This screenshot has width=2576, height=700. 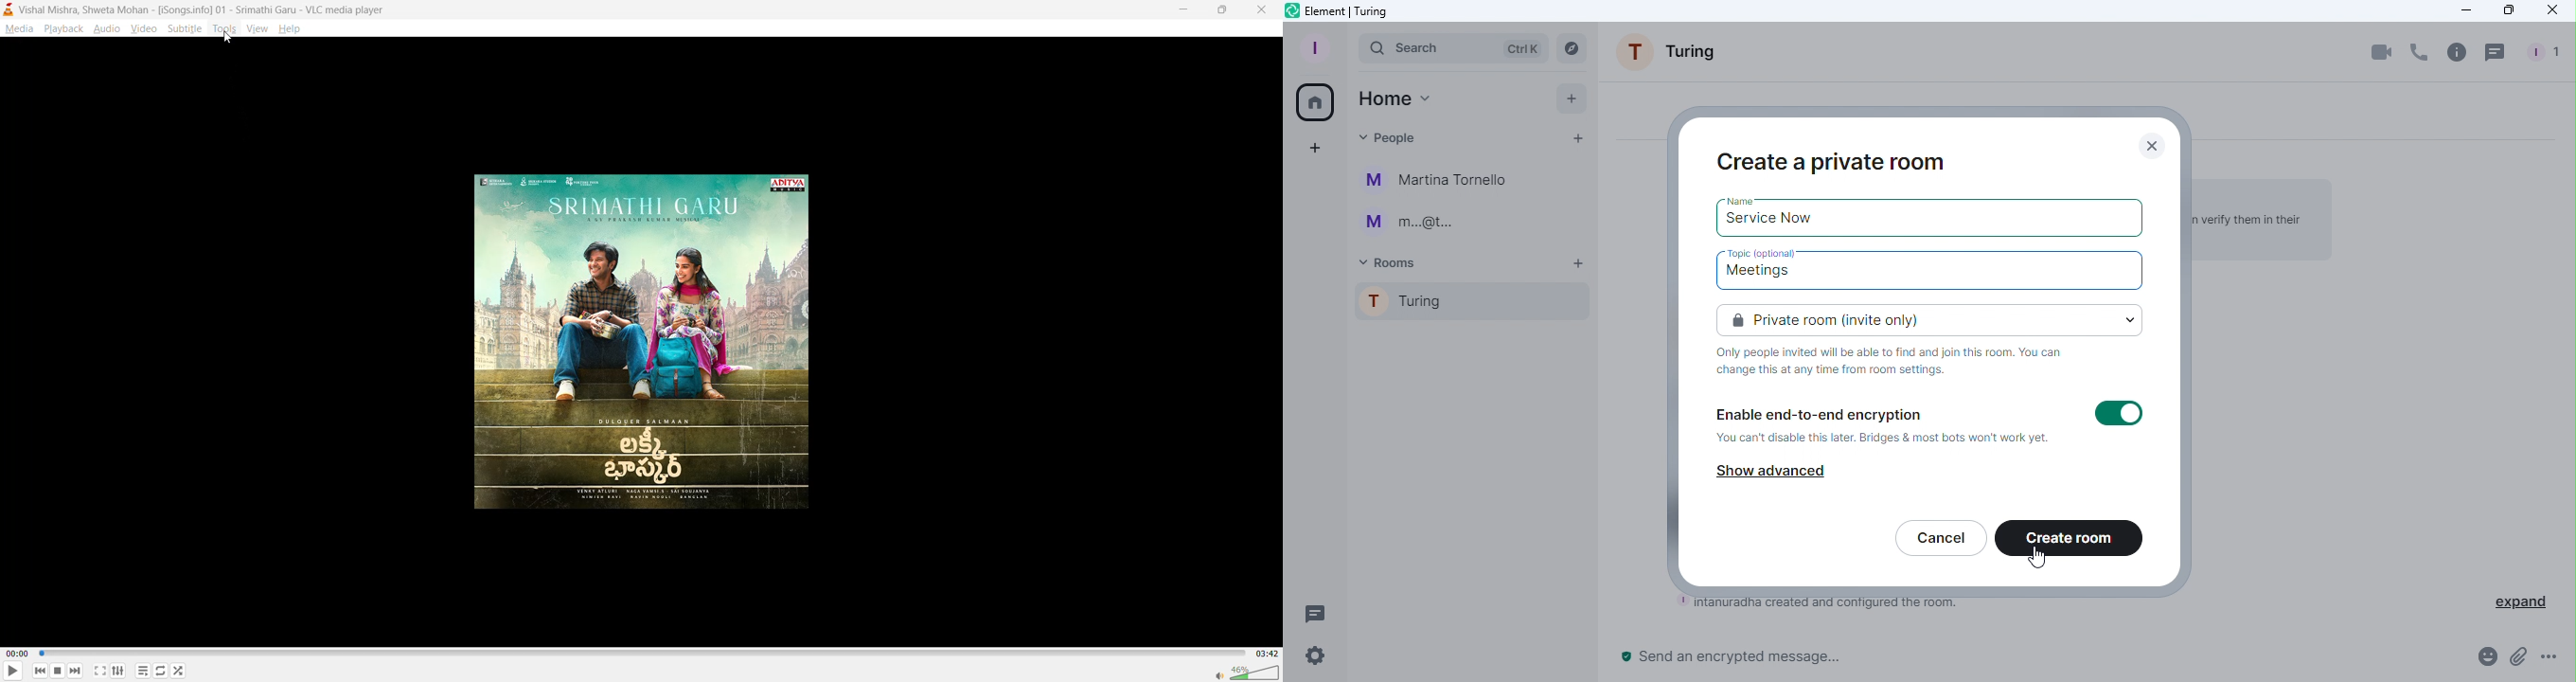 What do you see at coordinates (2553, 658) in the screenshot?
I see `More Options` at bounding box center [2553, 658].